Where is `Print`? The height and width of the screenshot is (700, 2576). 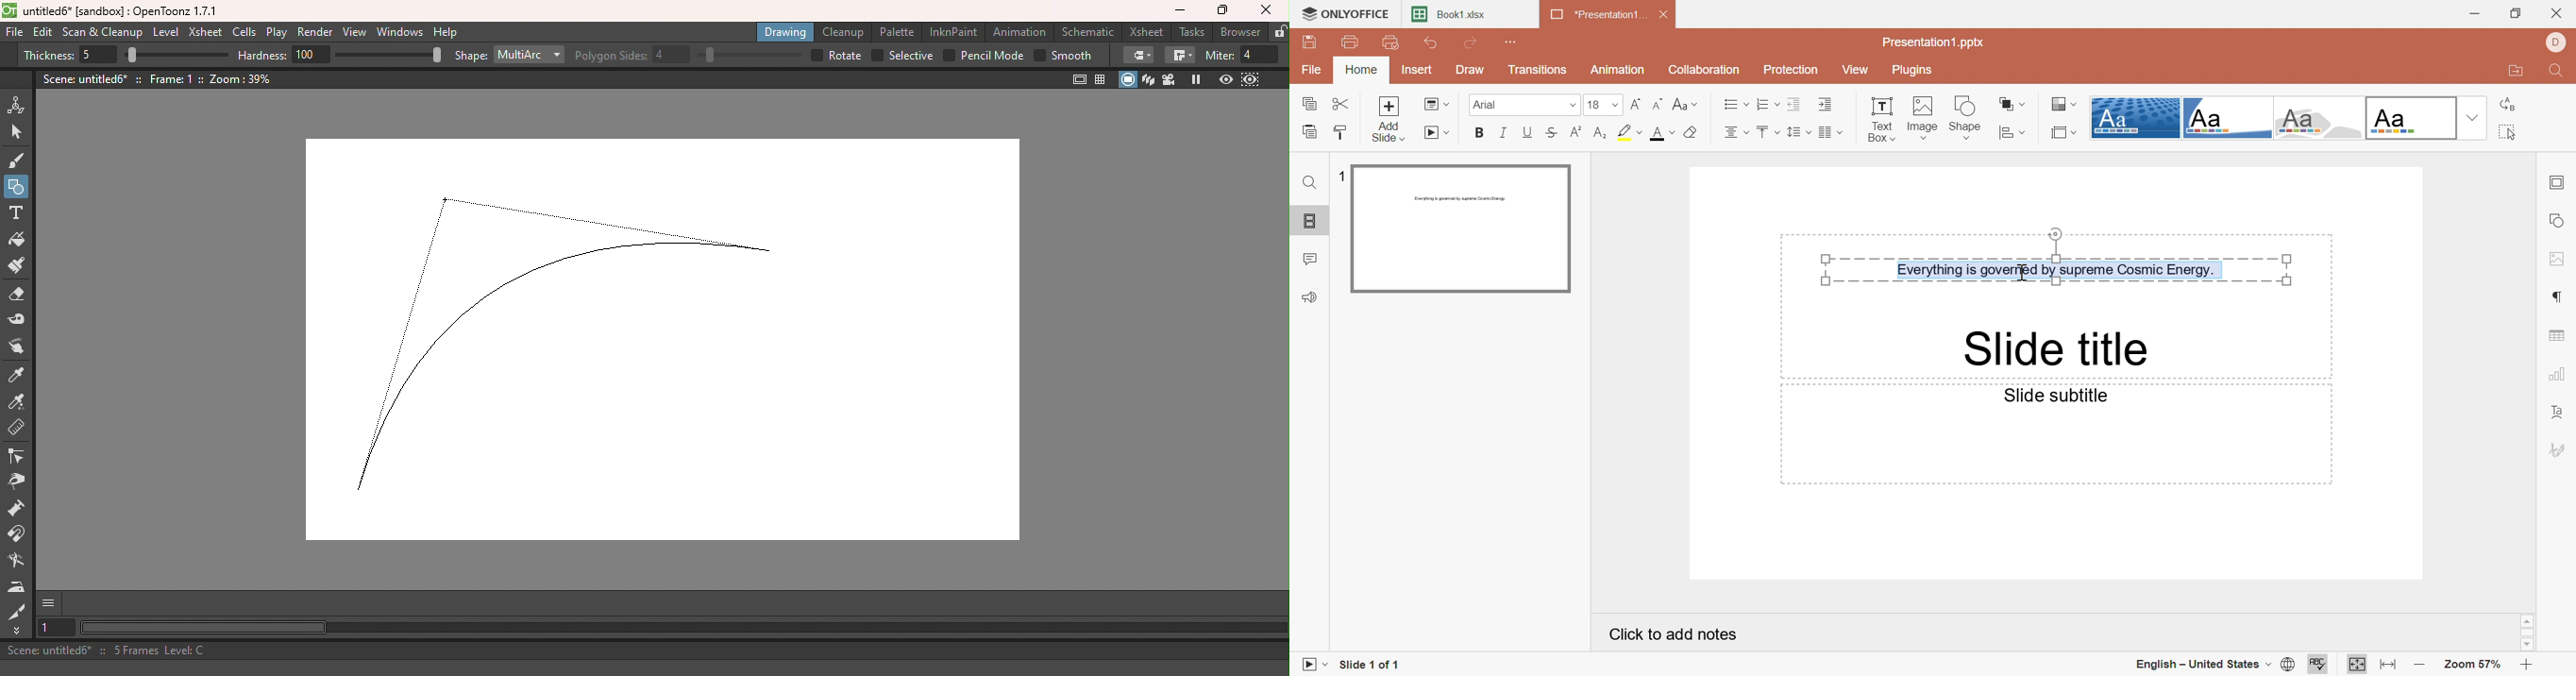
Print is located at coordinates (1350, 43).